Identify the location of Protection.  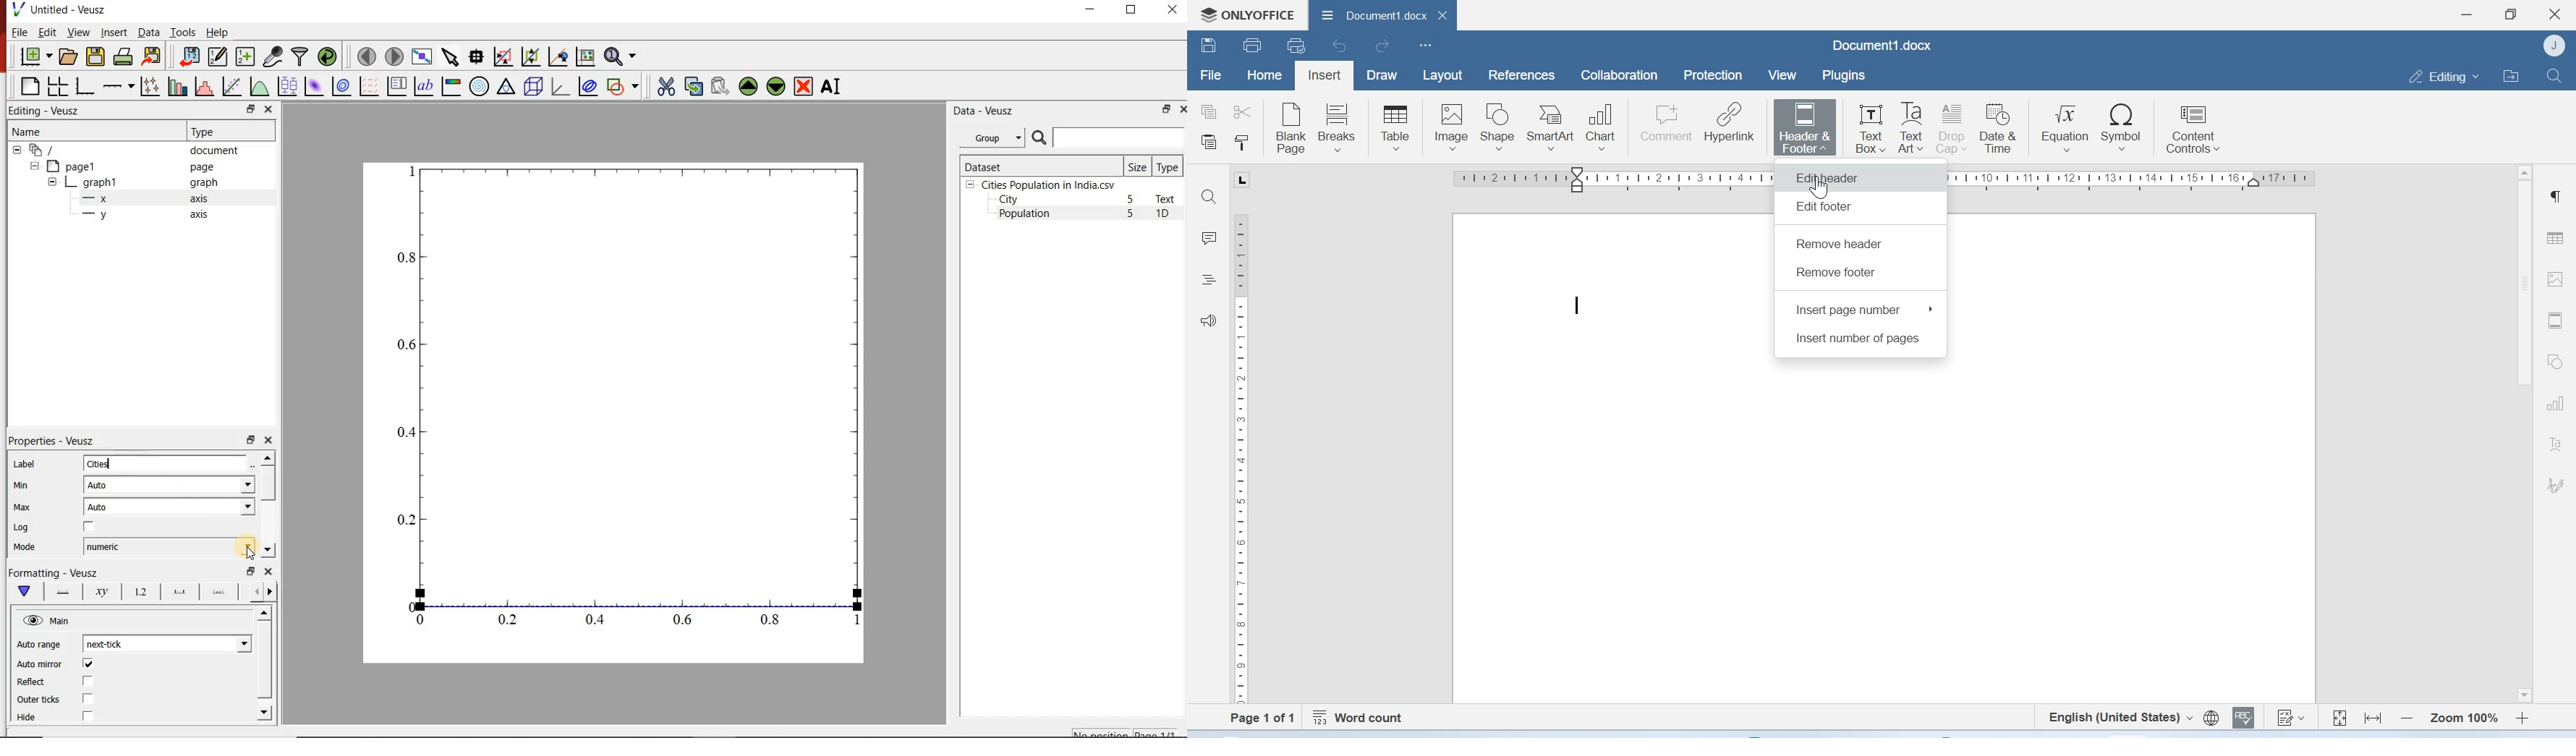
(1714, 76).